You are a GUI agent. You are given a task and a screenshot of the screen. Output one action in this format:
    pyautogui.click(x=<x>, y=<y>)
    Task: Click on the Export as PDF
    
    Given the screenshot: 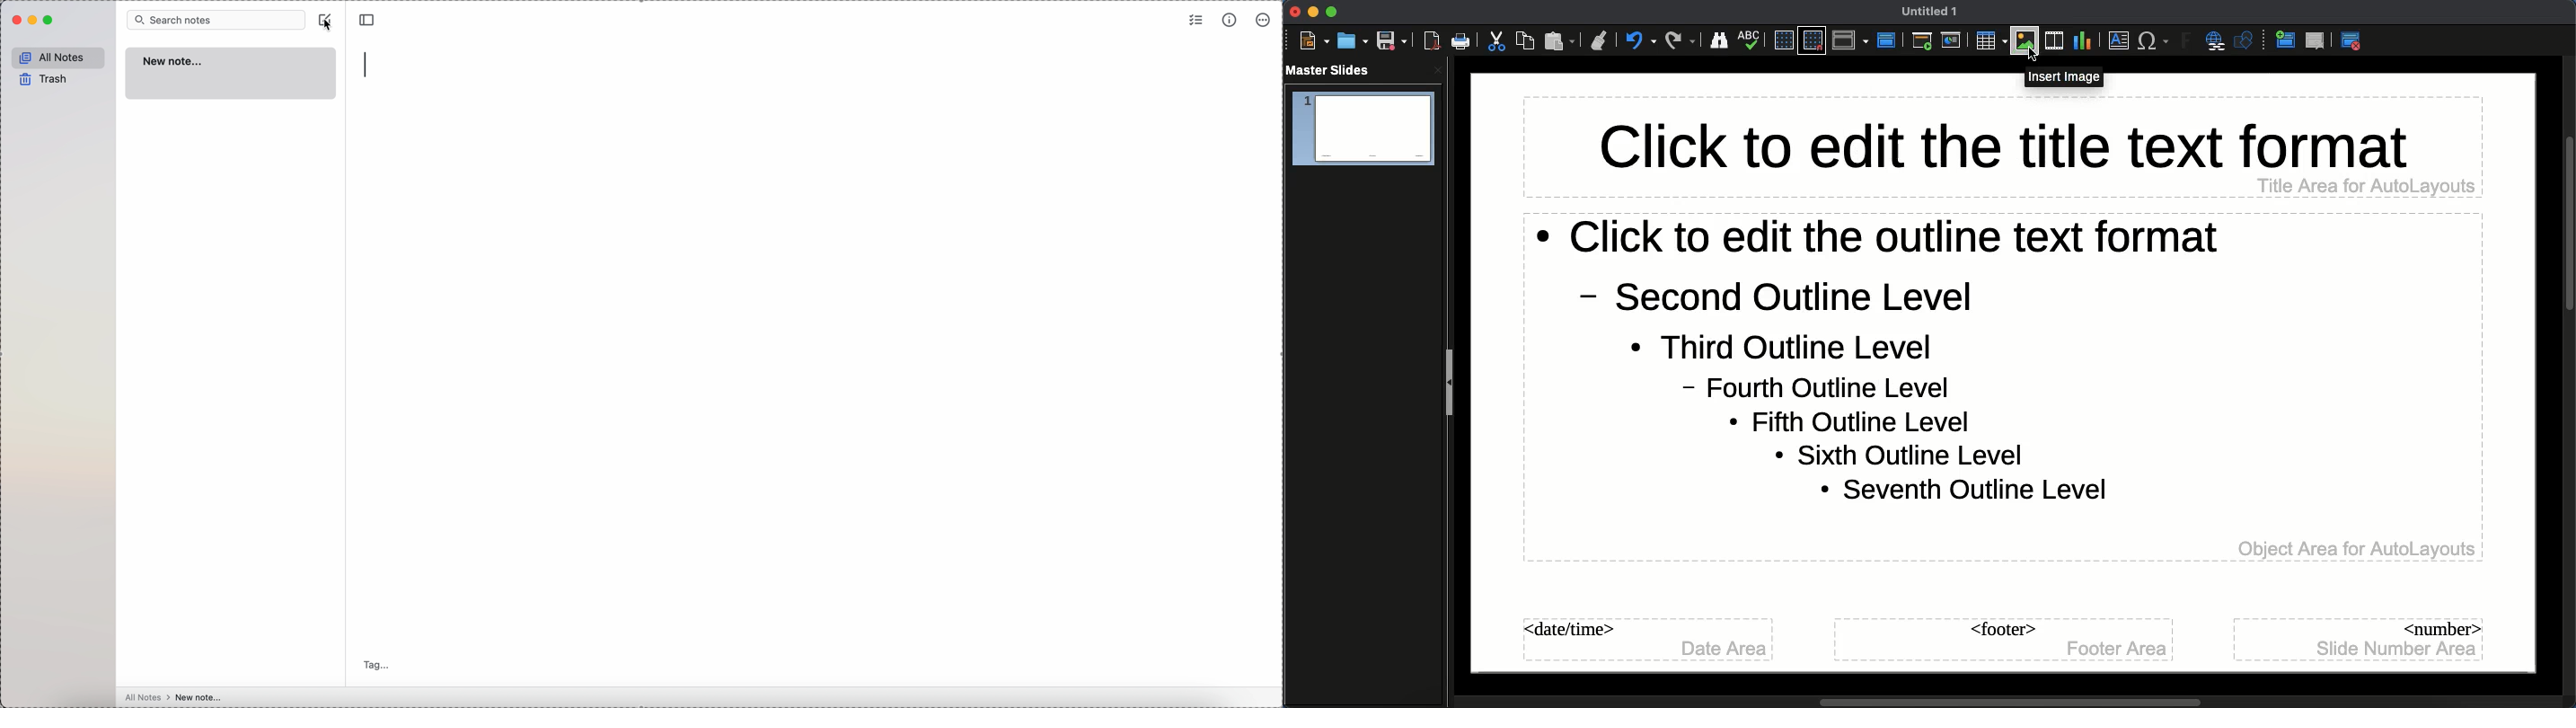 What is the action you would take?
    pyautogui.click(x=1432, y=42)
    